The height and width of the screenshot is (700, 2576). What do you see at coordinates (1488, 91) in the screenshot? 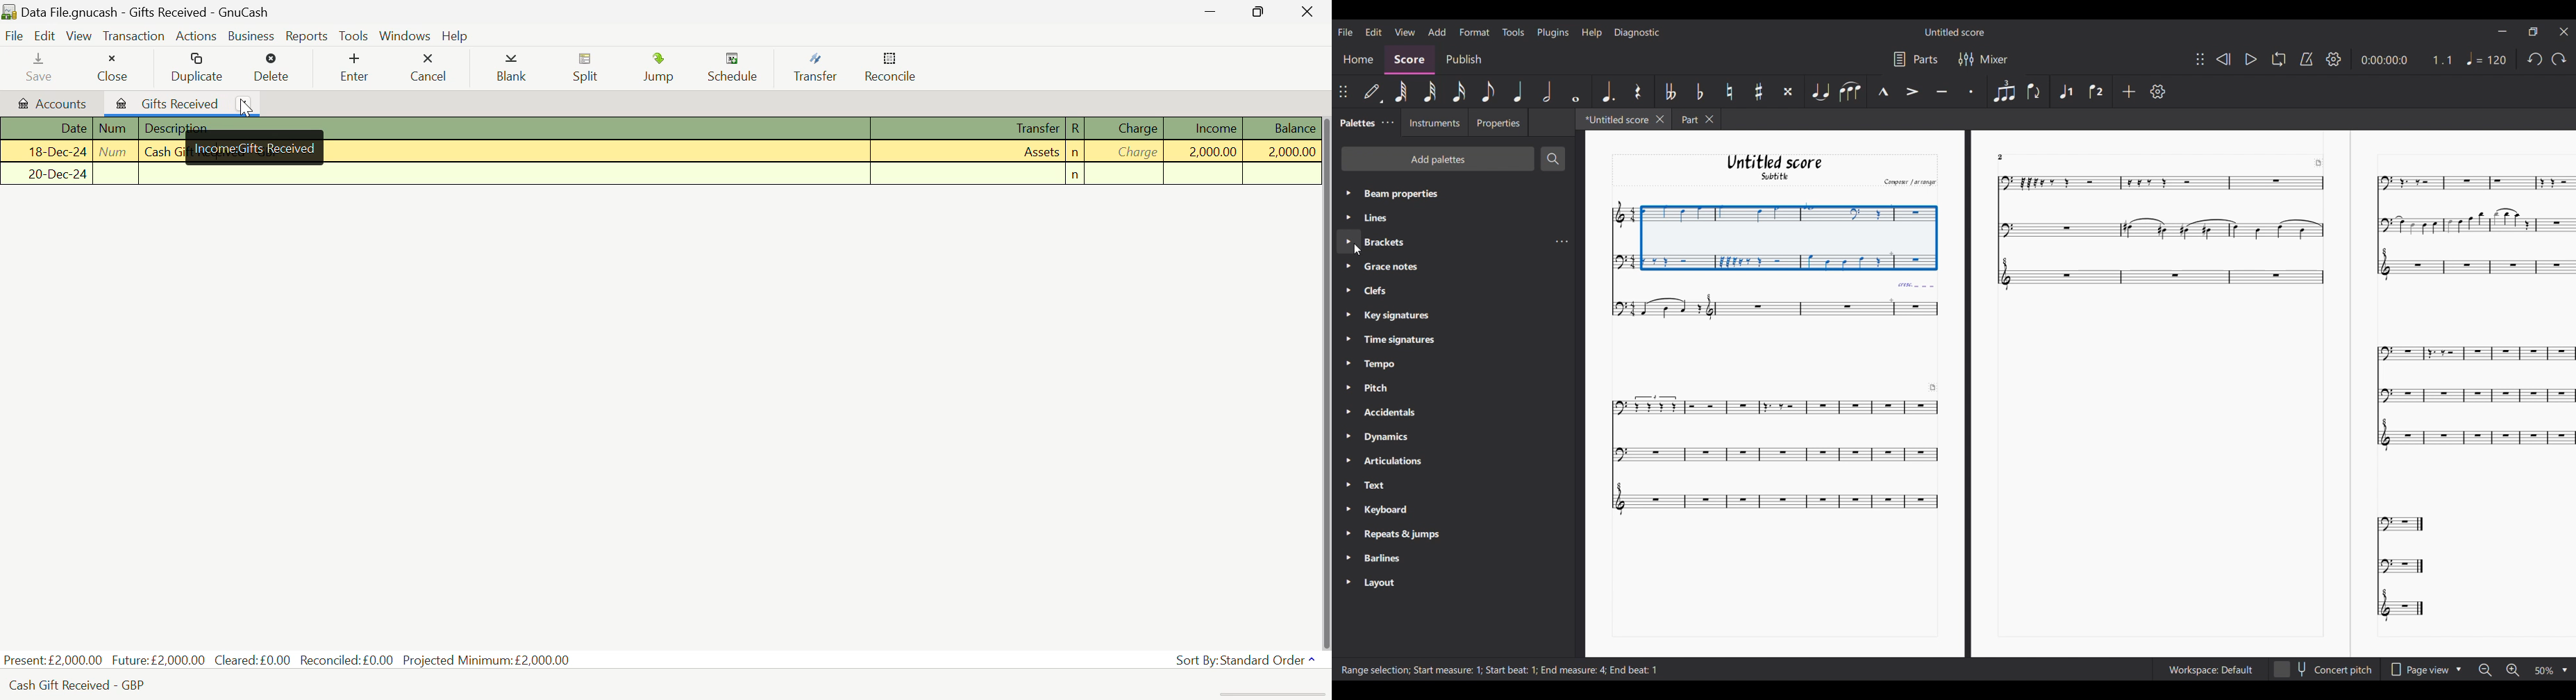
I see `8th note` at bounding box center [1488, 91].